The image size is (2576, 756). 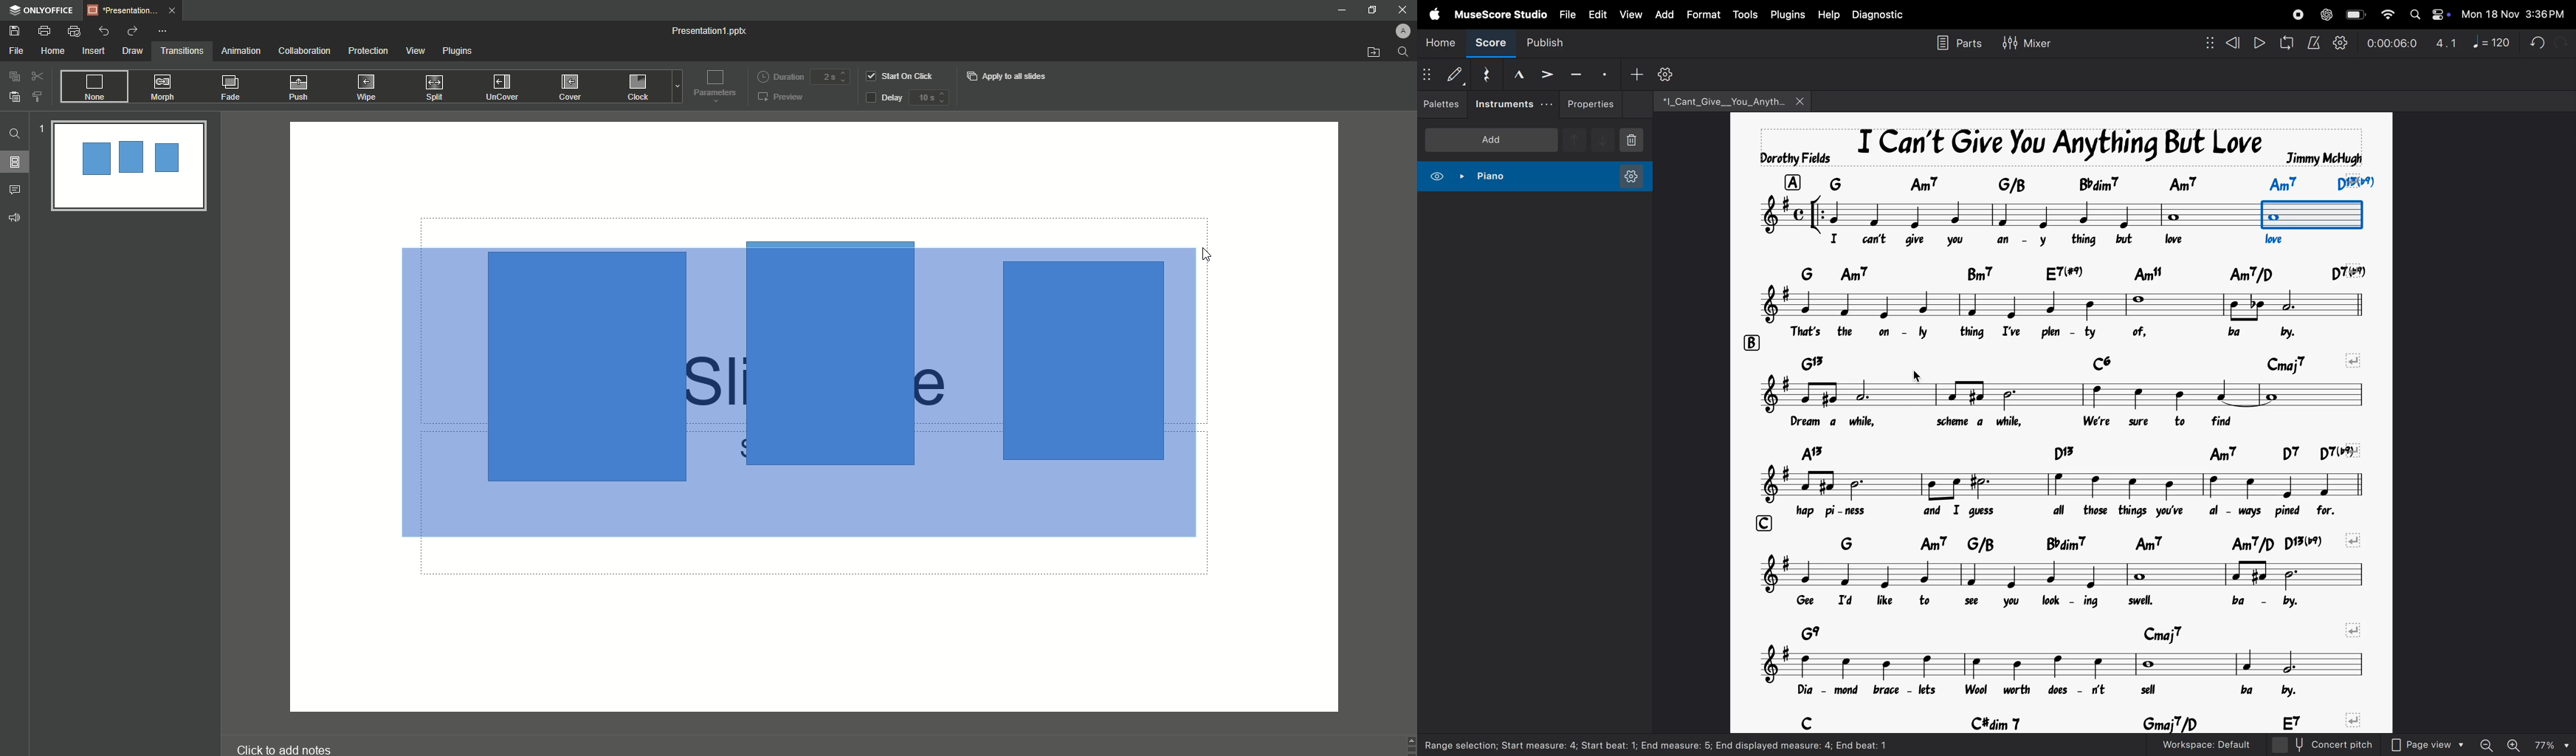 What do you see at coordinates (15, 134) in the screenshot?
I see `Find` at bounding box center [15, 134].